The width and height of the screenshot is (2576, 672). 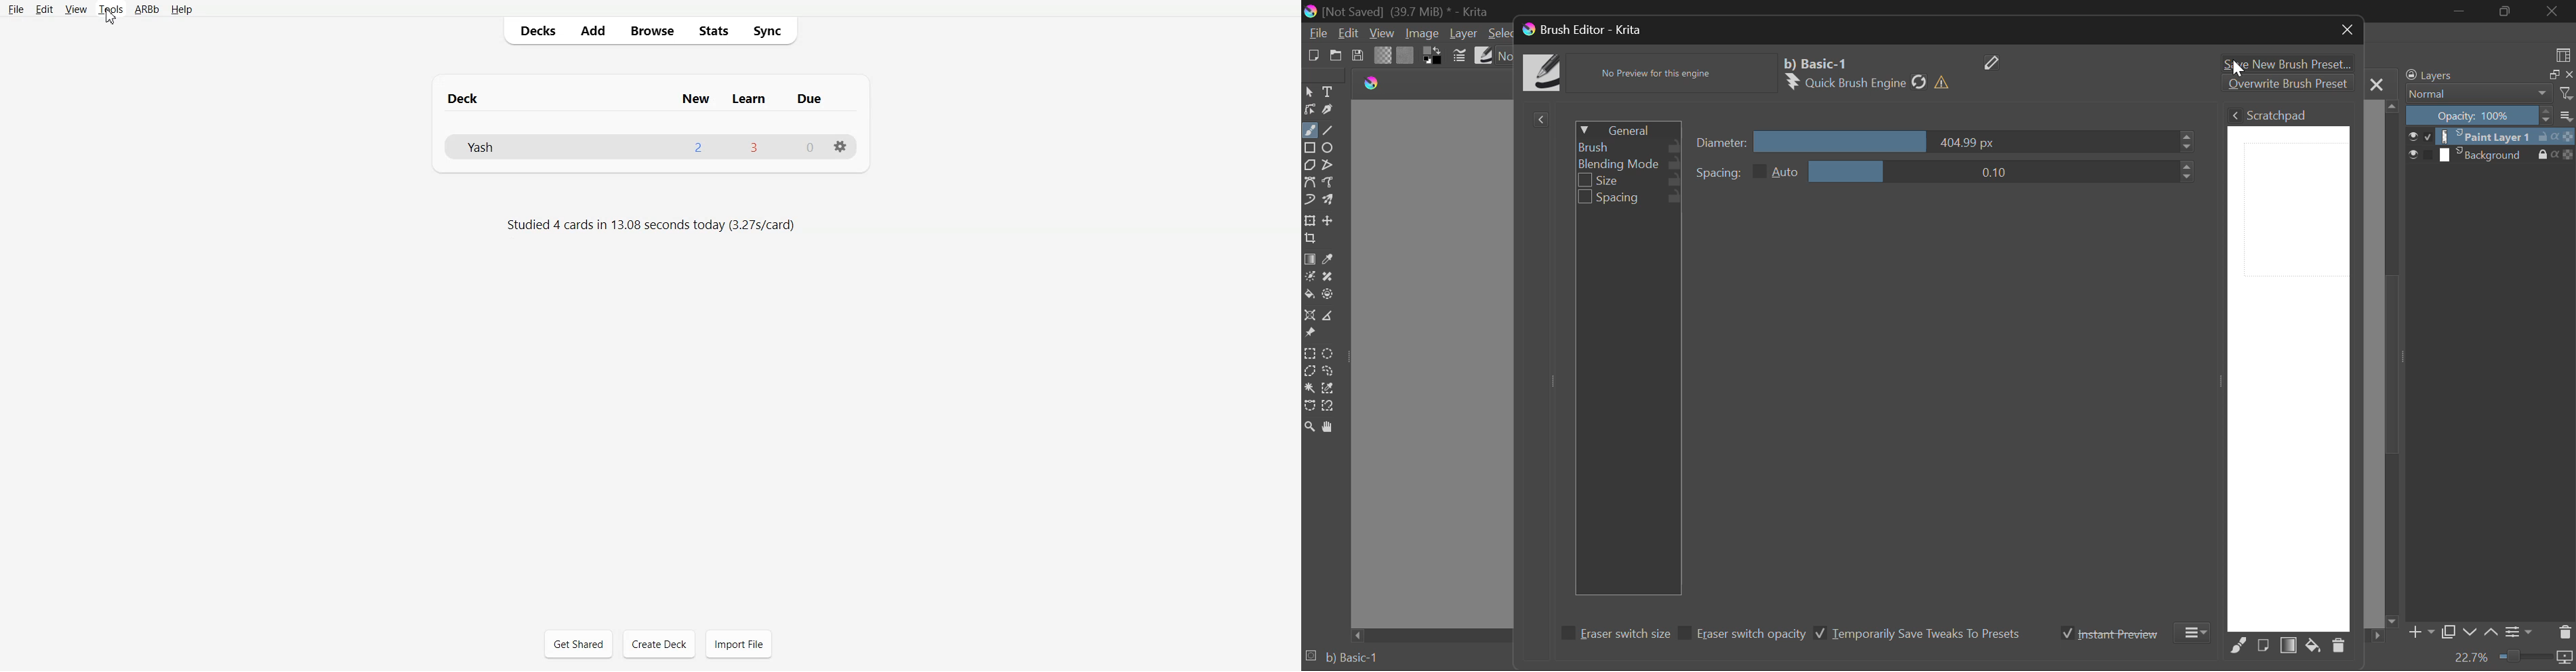 What do you see at coordinates (1994, 62) in the screenshot?
I see `Edit Name` at bounding box center [1994, 62].